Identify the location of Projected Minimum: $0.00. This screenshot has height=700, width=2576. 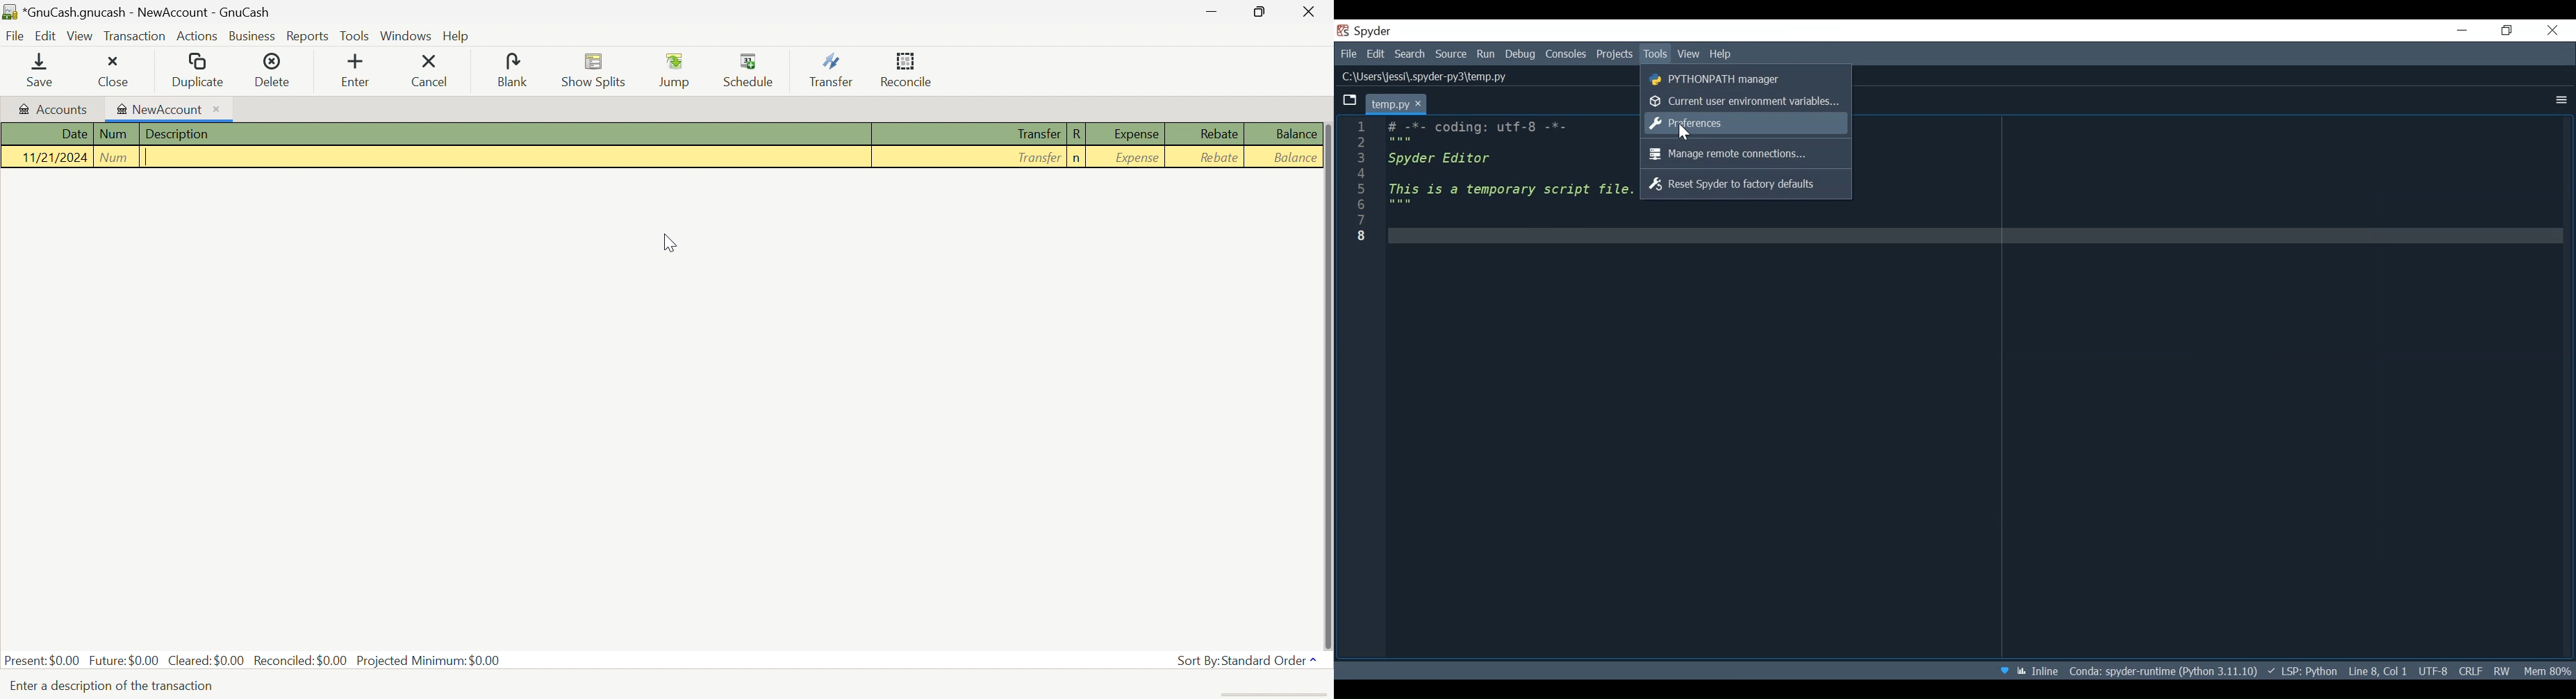
(429, 661).